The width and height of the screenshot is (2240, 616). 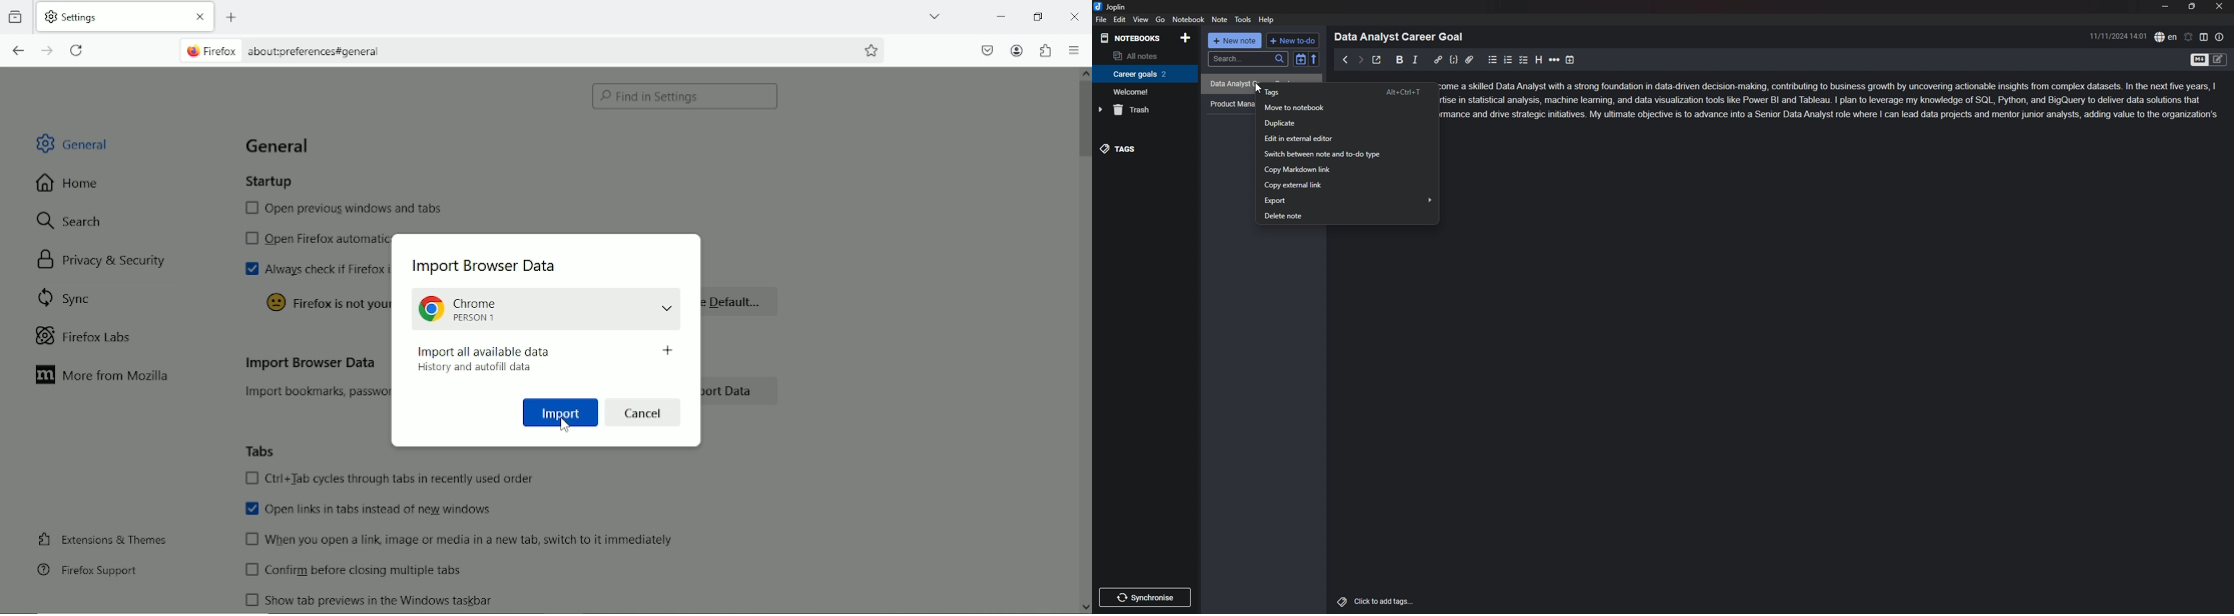 I want to click on checkbox, so click(x=1524, y=60).